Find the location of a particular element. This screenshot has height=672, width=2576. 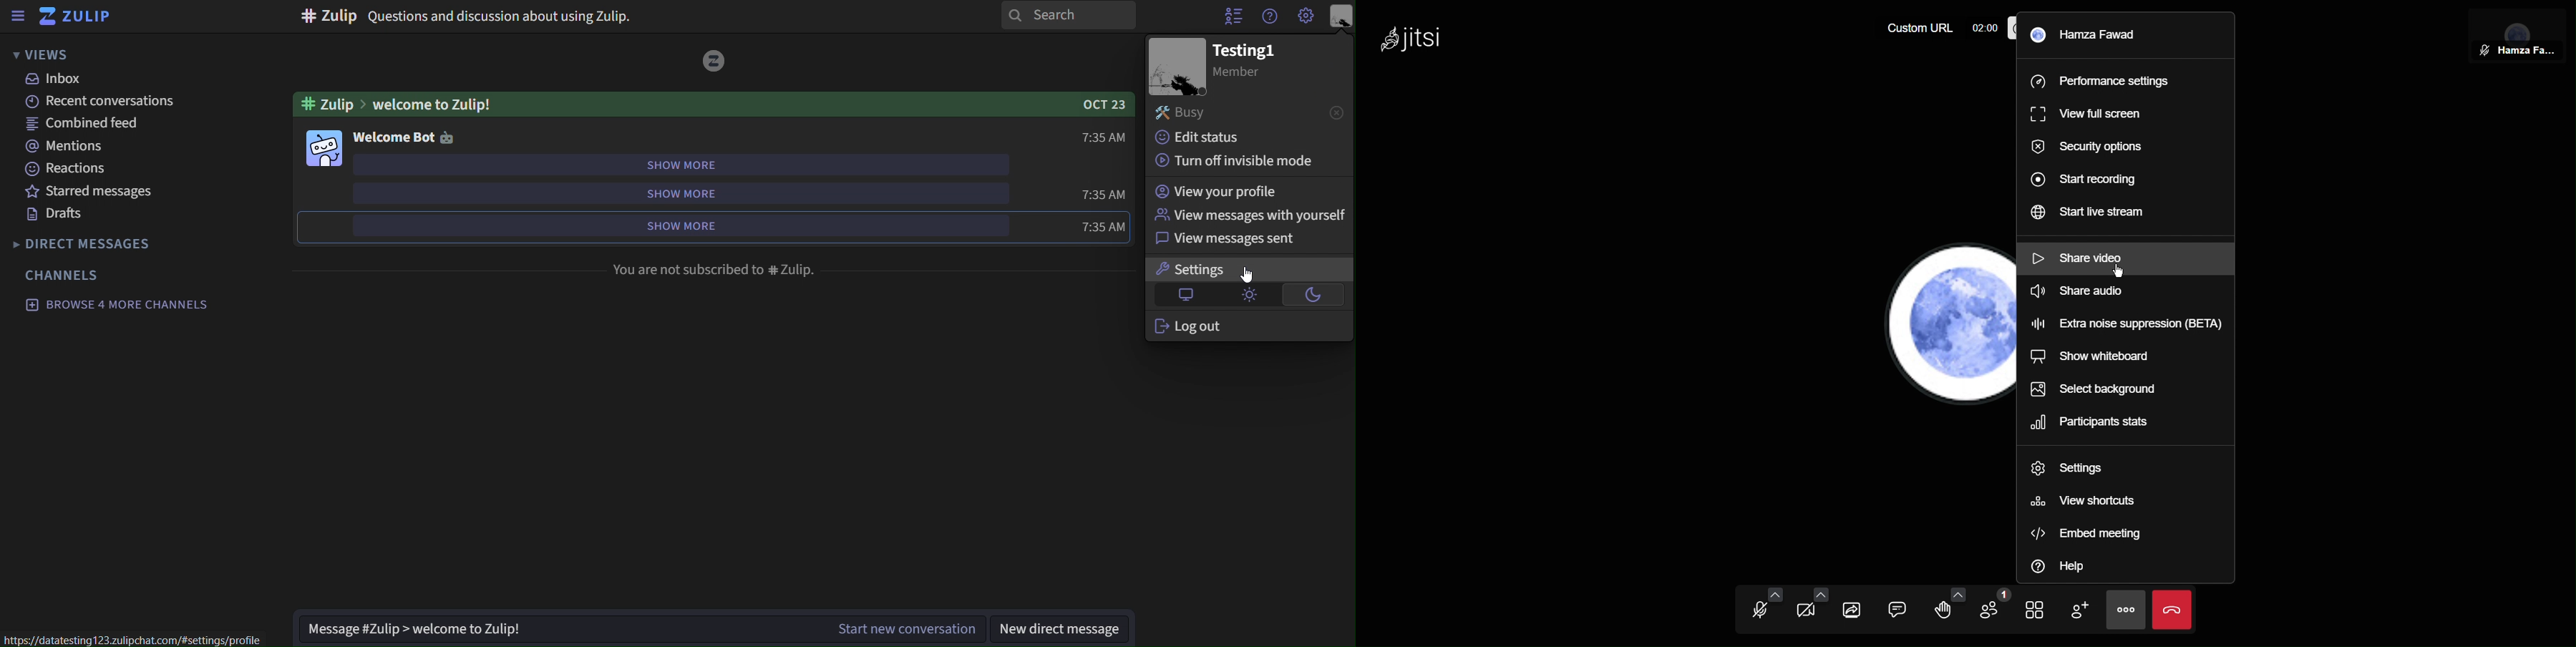

Cursor is located at coordinates (1248, 274).